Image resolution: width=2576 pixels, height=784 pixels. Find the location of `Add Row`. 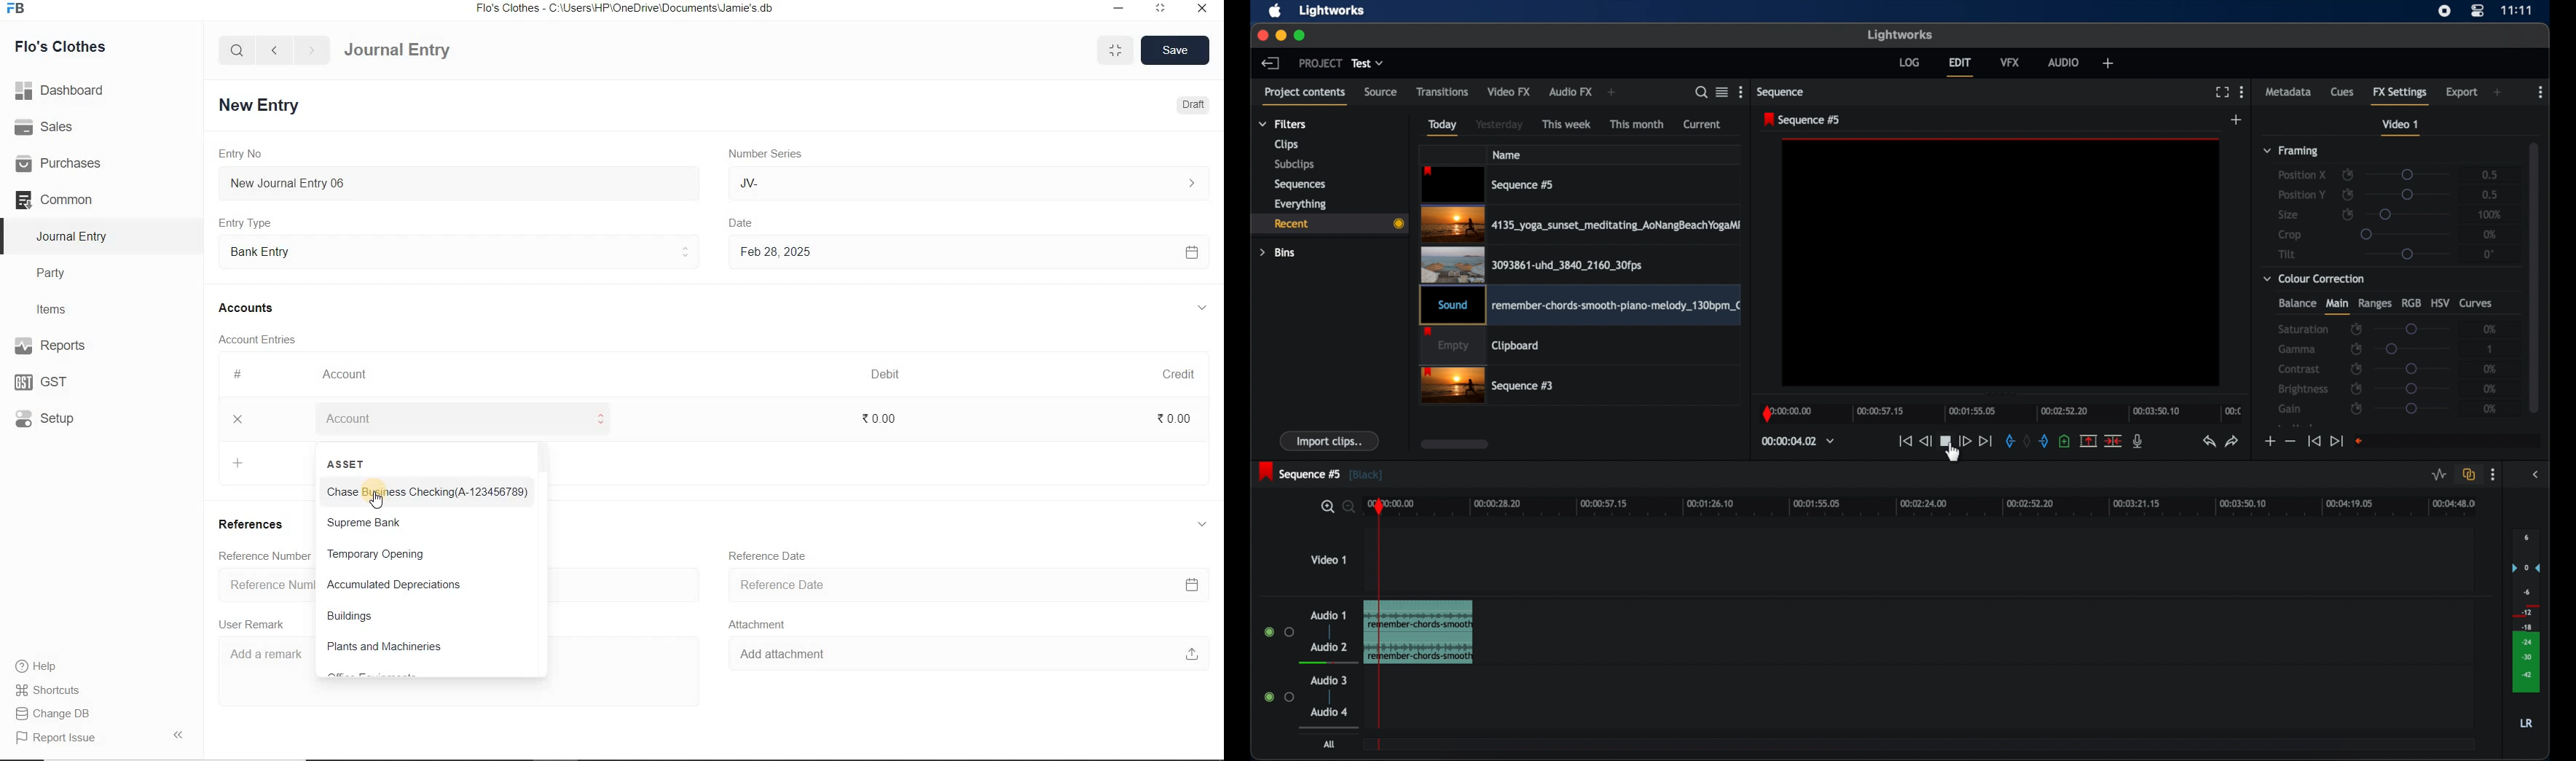

Add Row is located at coordinates (305, 419).